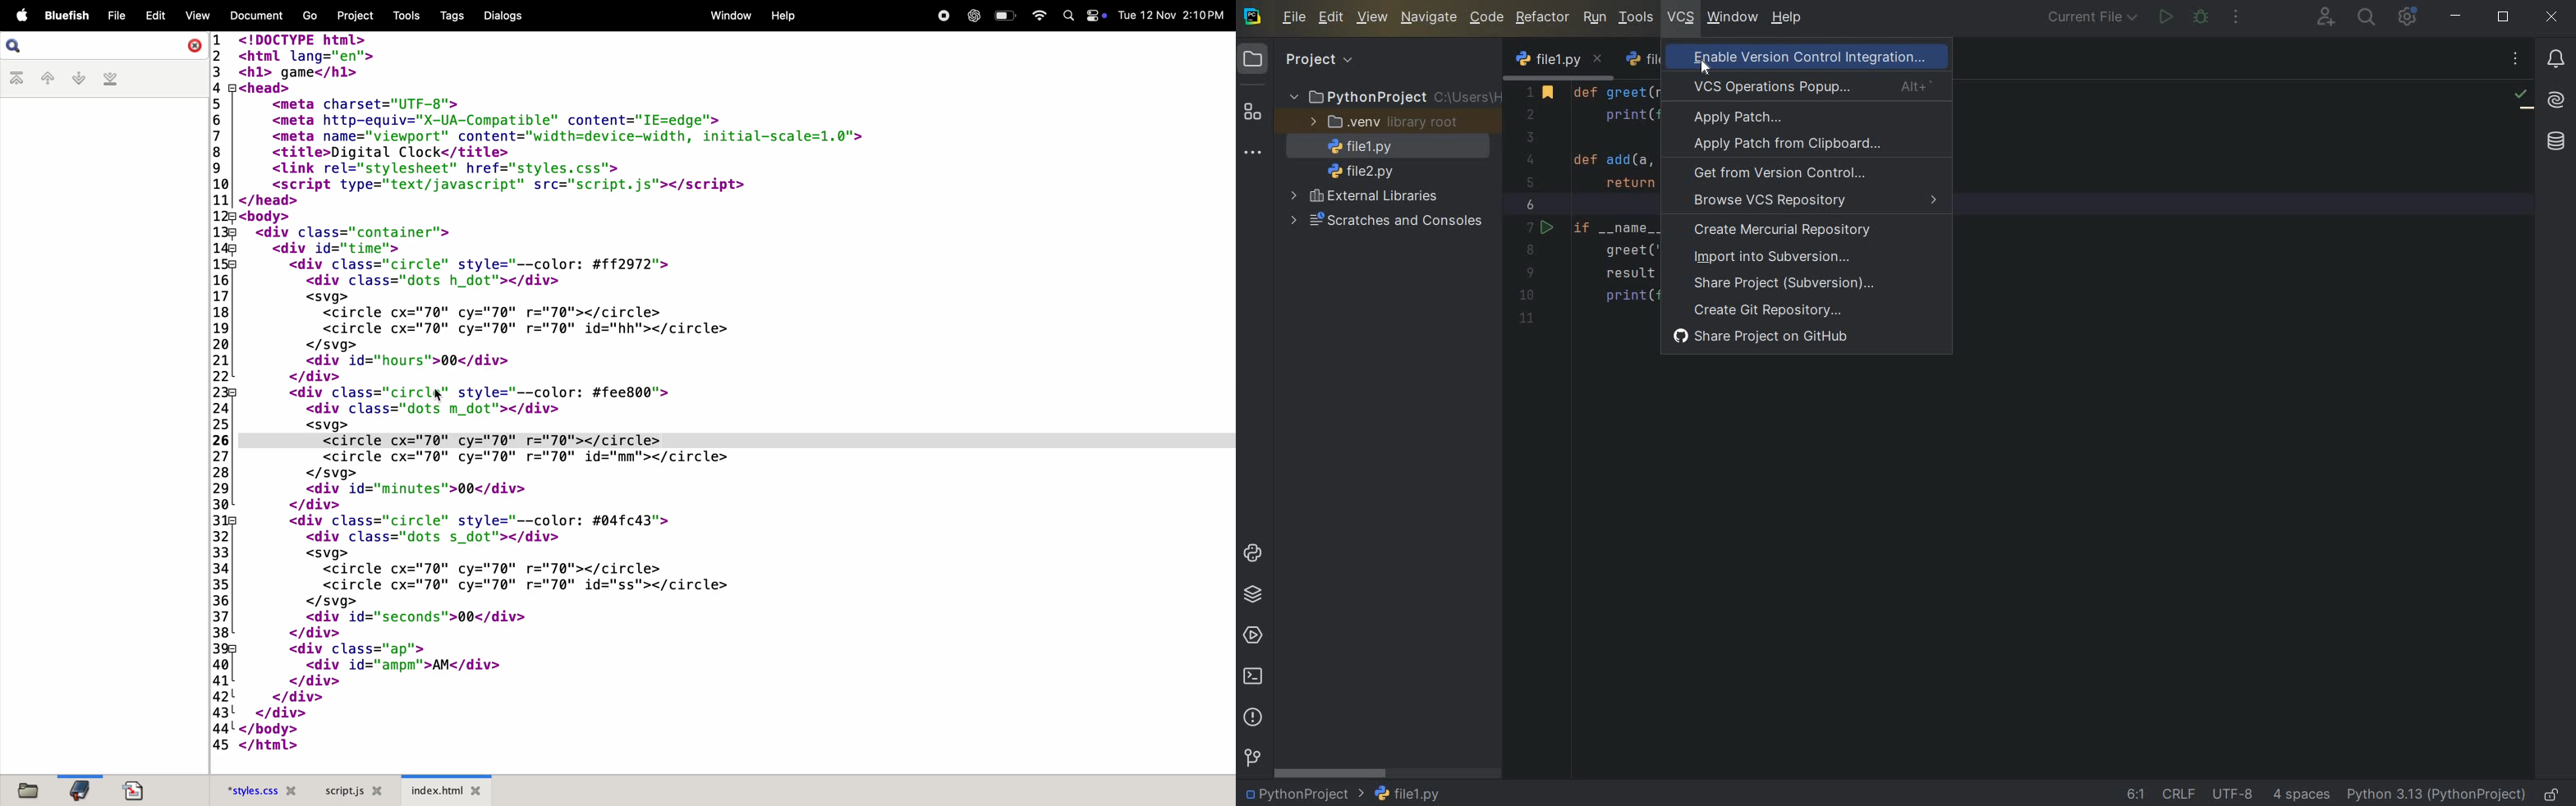  Describe the element at coordinates (1532, 205) in the screenshot. I see `line number` at that location.